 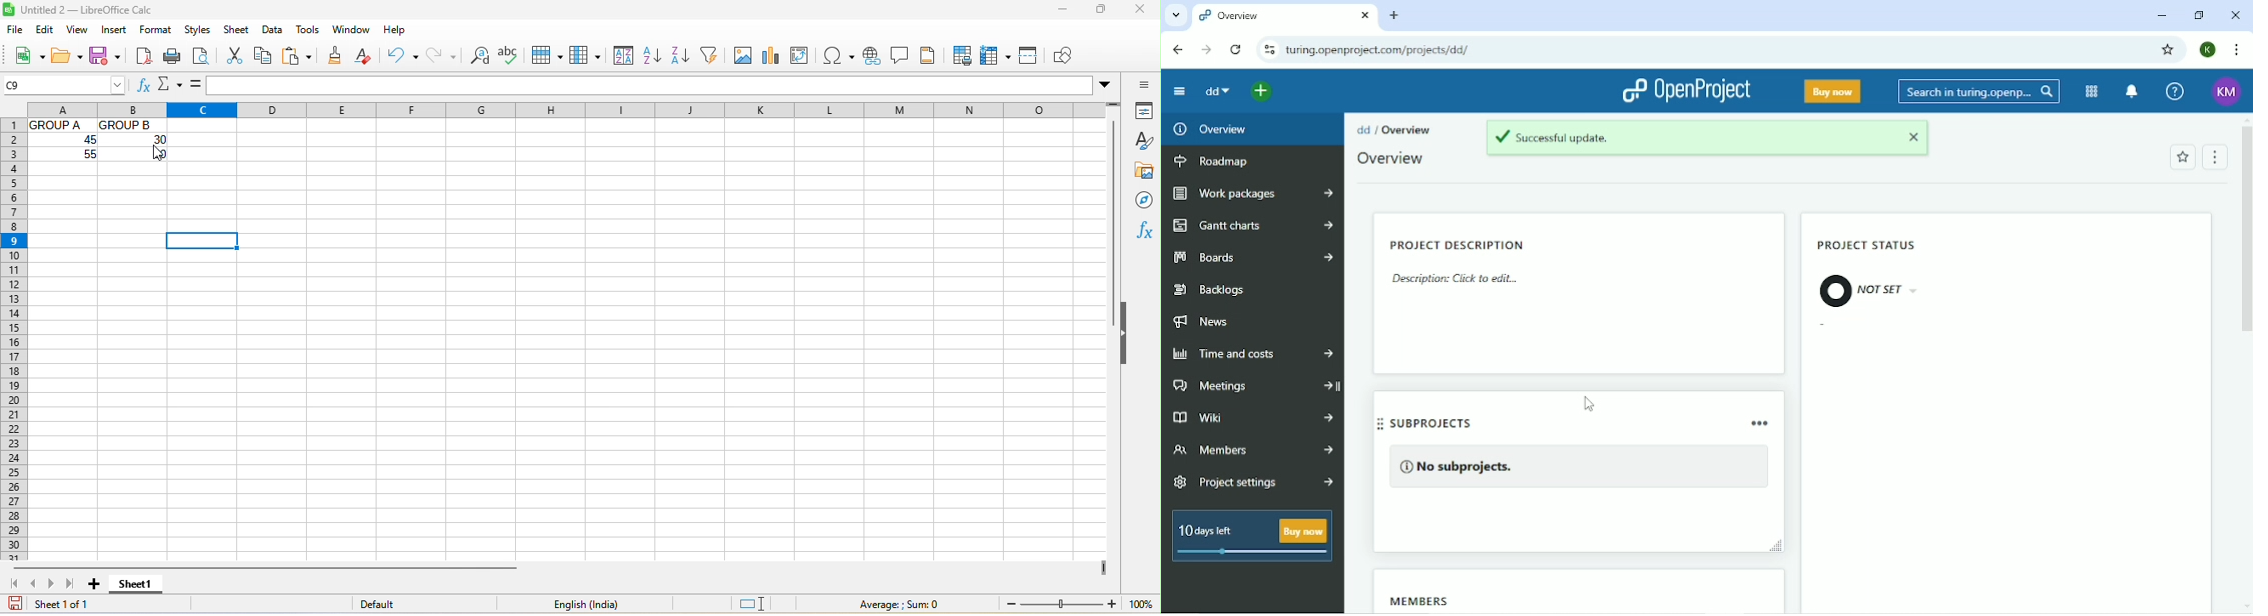 I want to click on find and replace, so click(x=480, y=58).